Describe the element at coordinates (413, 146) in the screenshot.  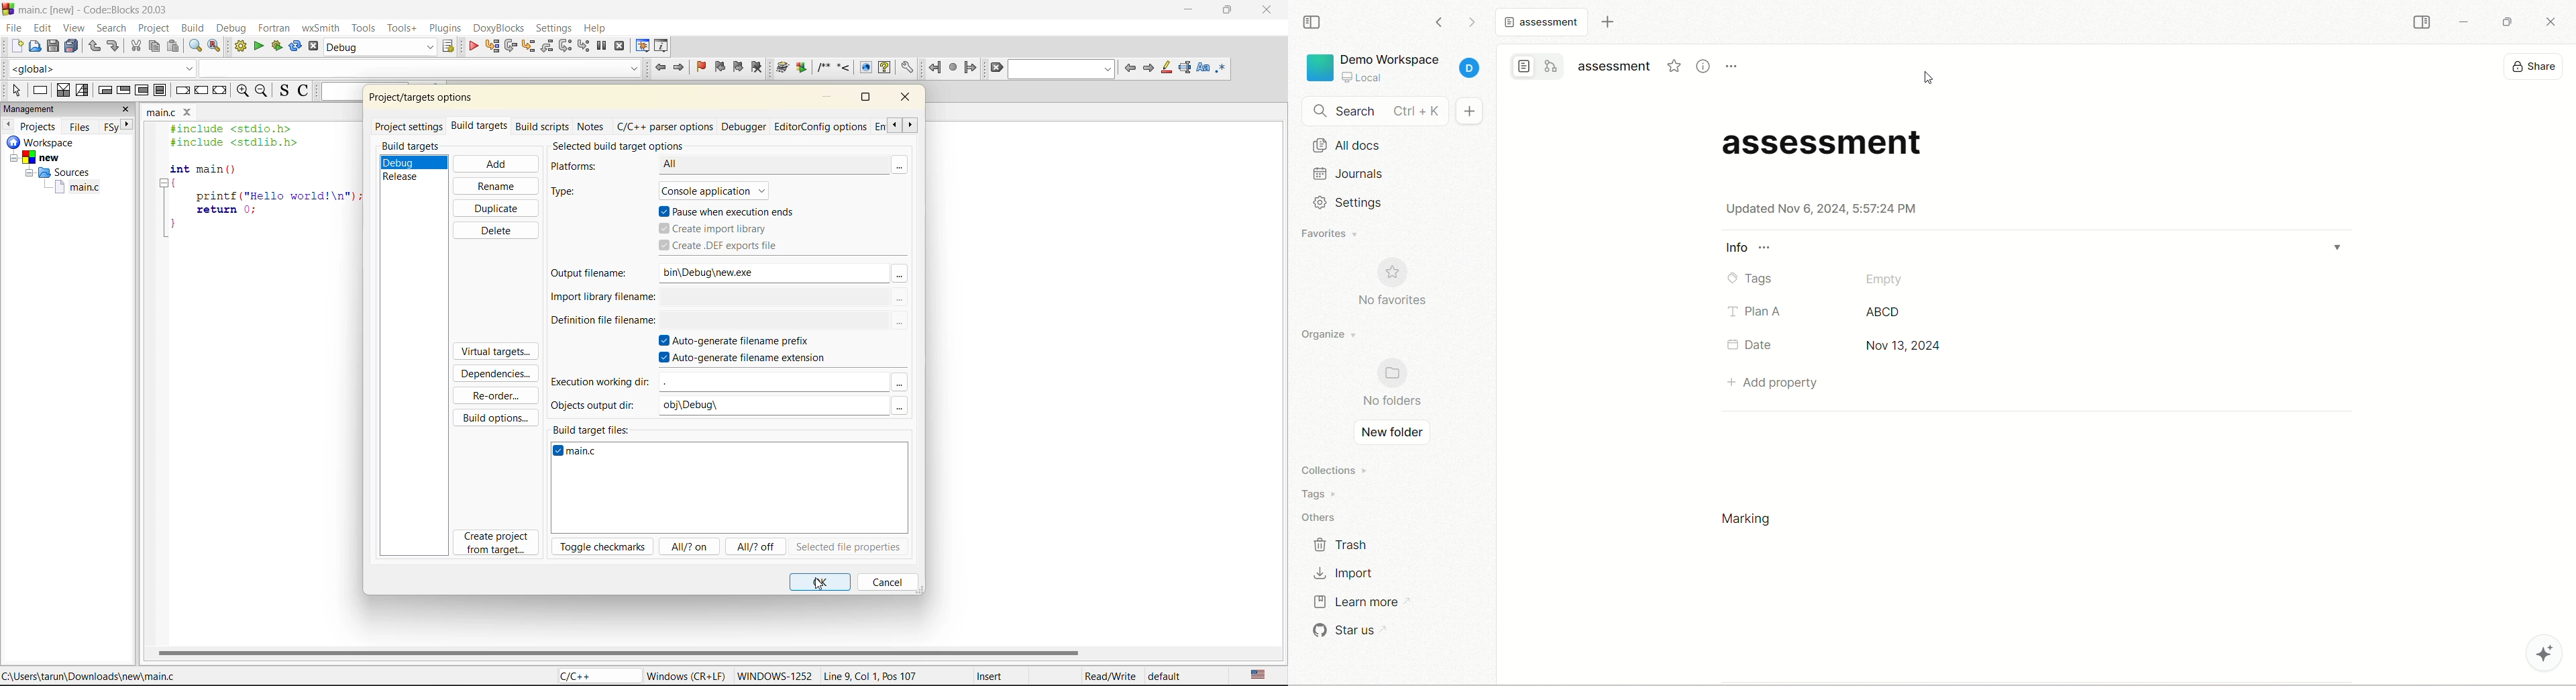
I see `build targets` at that location.